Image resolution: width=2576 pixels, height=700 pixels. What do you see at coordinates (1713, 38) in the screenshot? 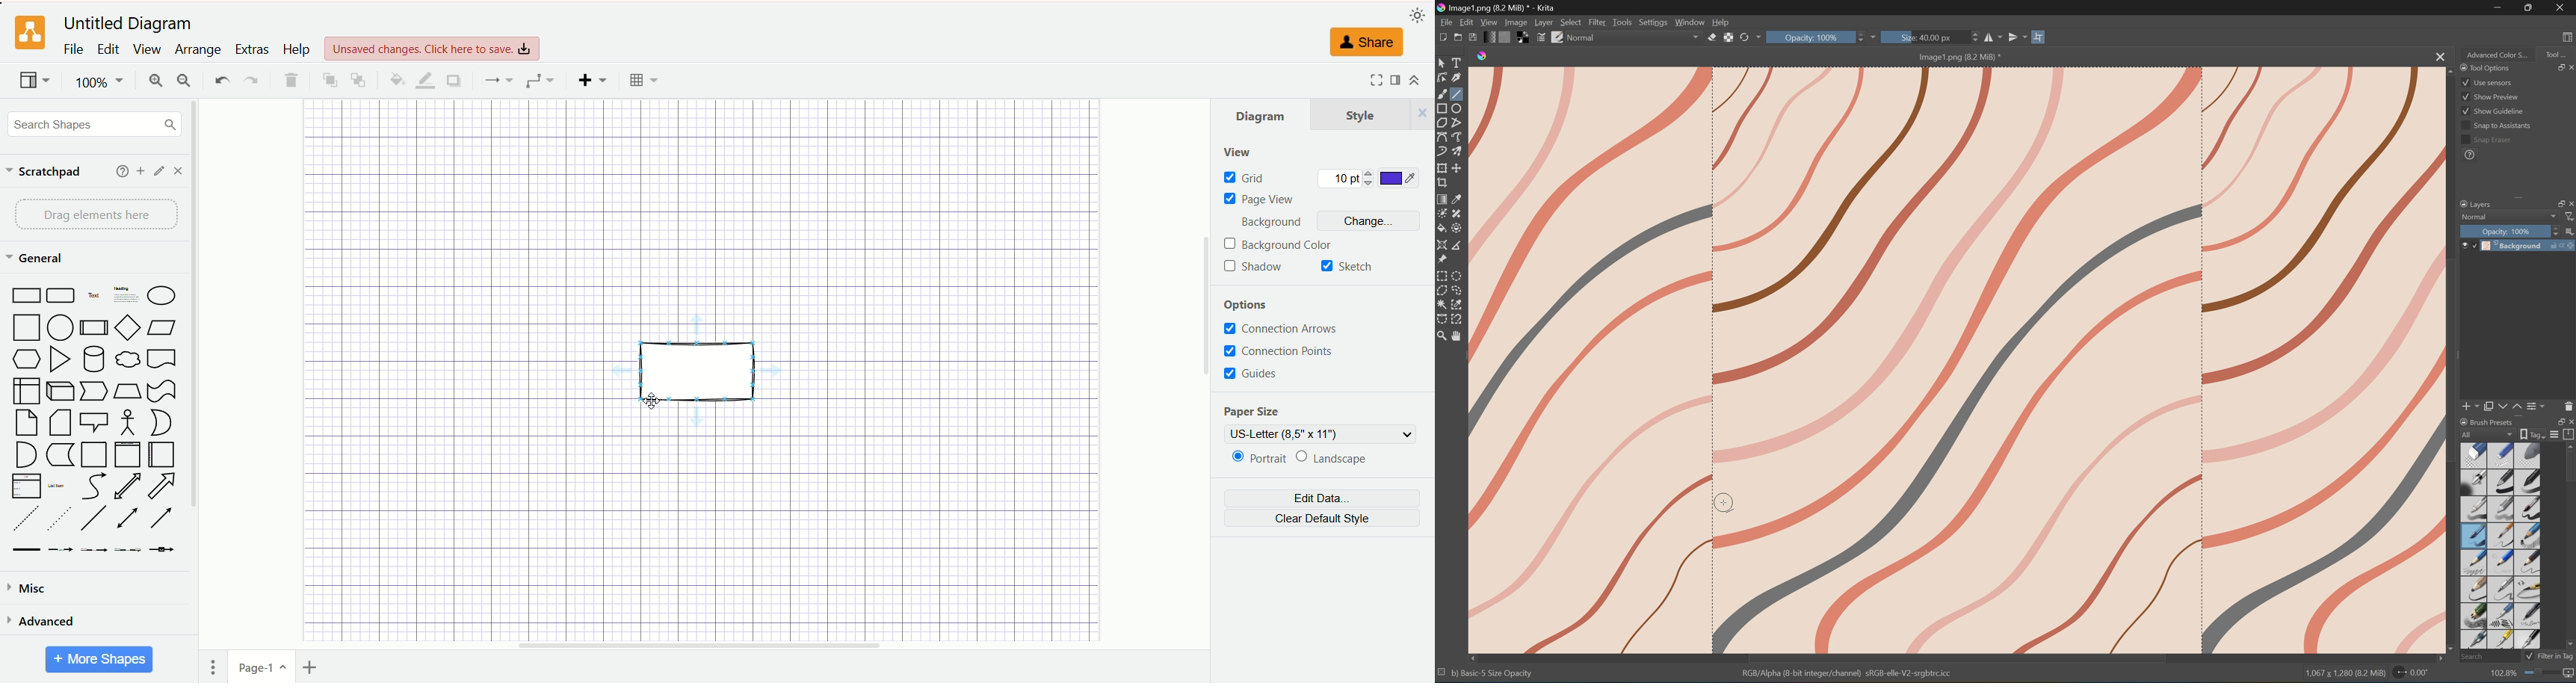
I see `Set eraser mode` at bounding box center [1713, 38].